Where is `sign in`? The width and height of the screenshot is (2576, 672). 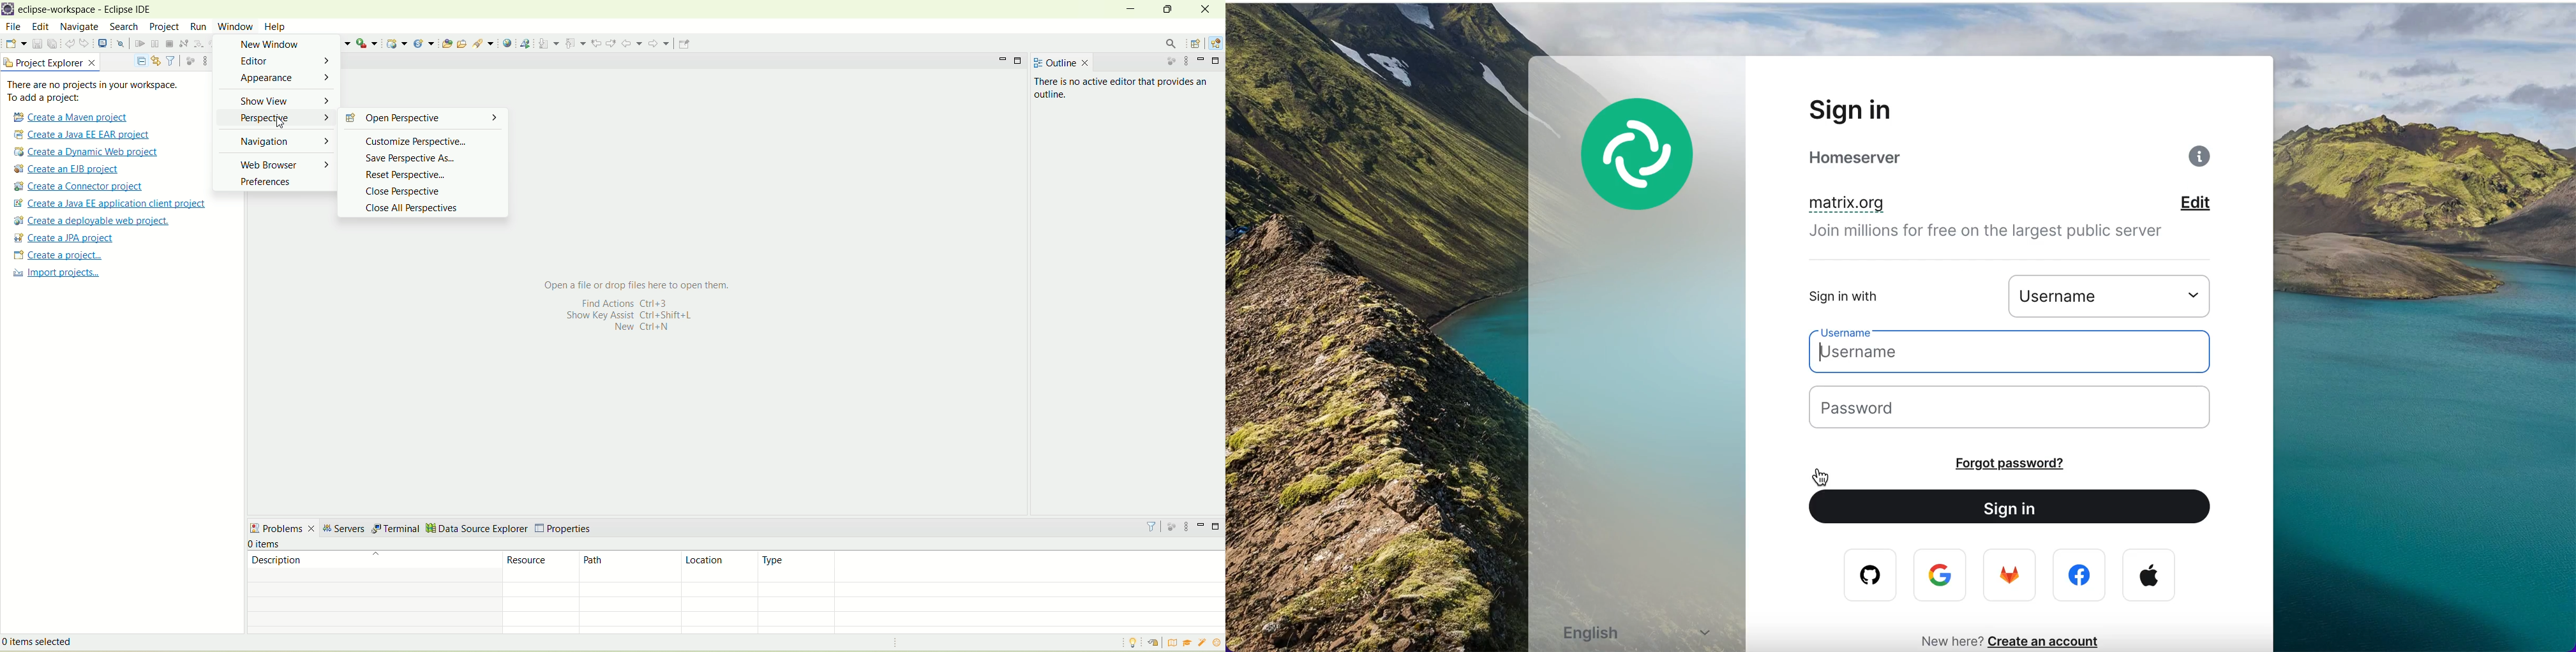 sign in is located at coordinates (2019, 509).